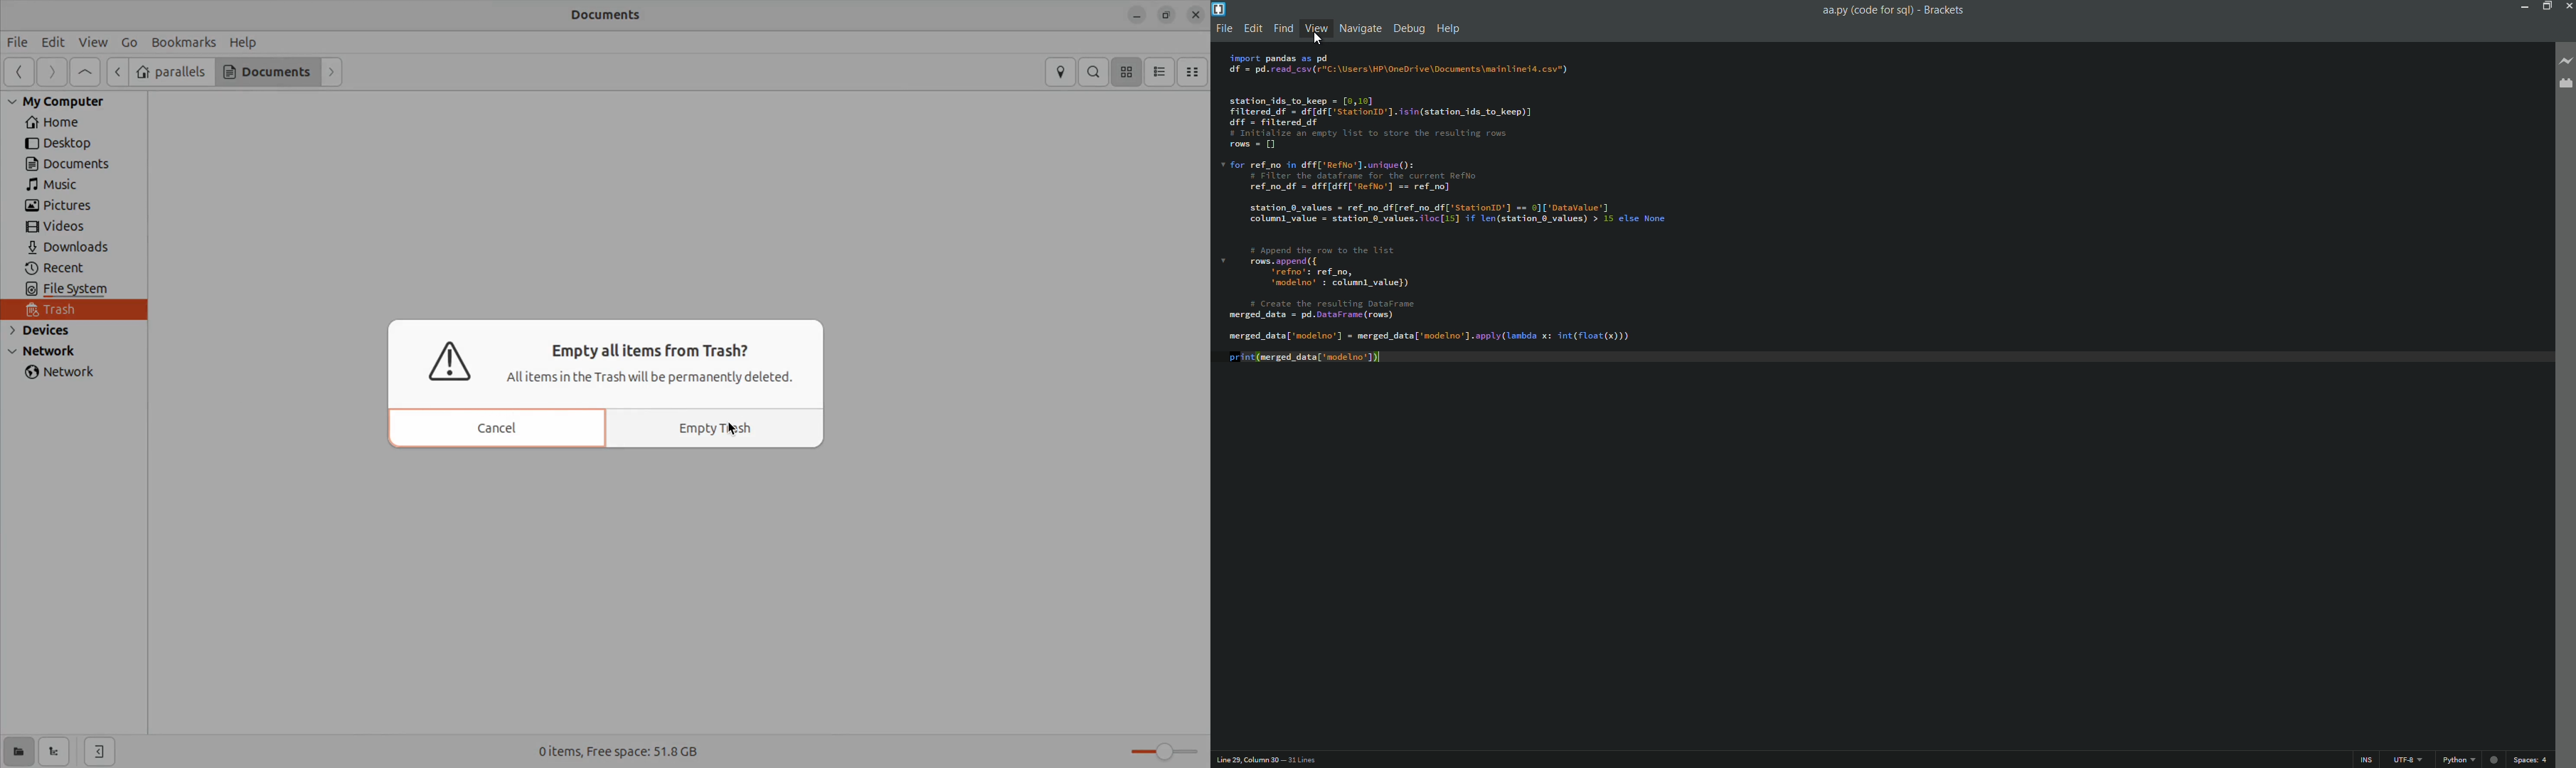 The width and height of the screenshot is (2576, 784). I want to click on file encoding, so click(2409, 760).